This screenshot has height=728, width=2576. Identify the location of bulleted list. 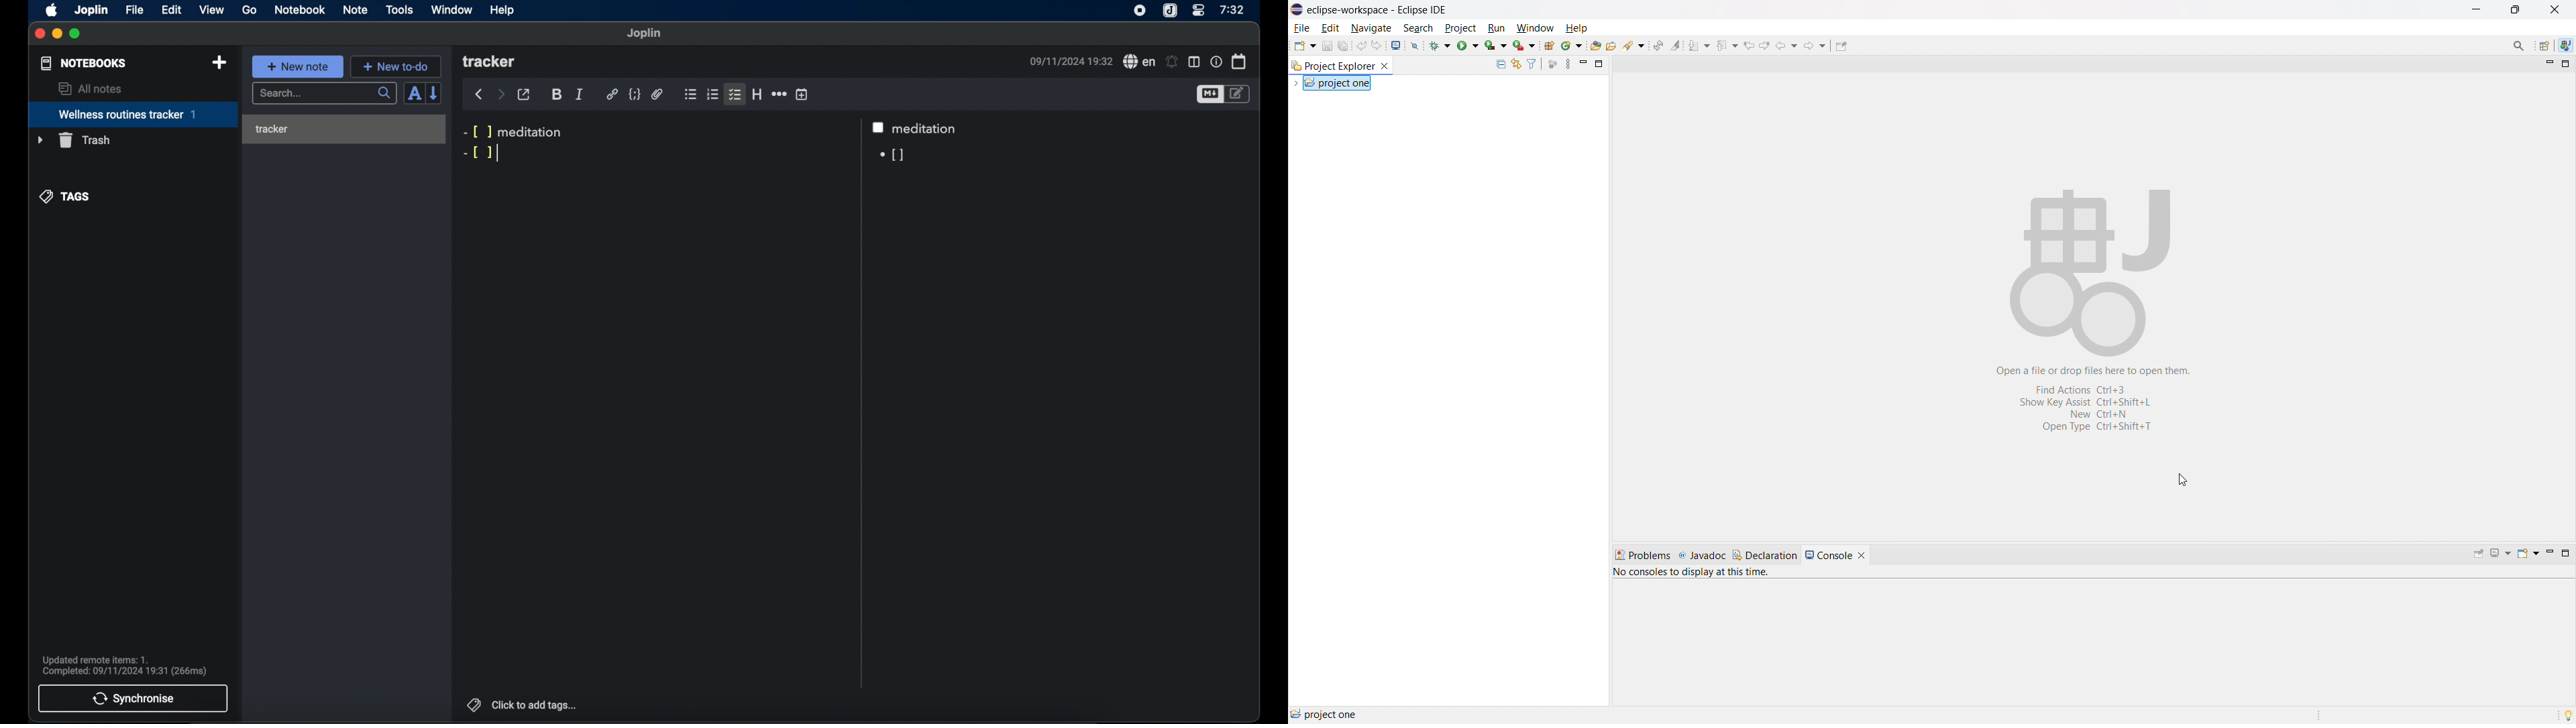
(690, 95).